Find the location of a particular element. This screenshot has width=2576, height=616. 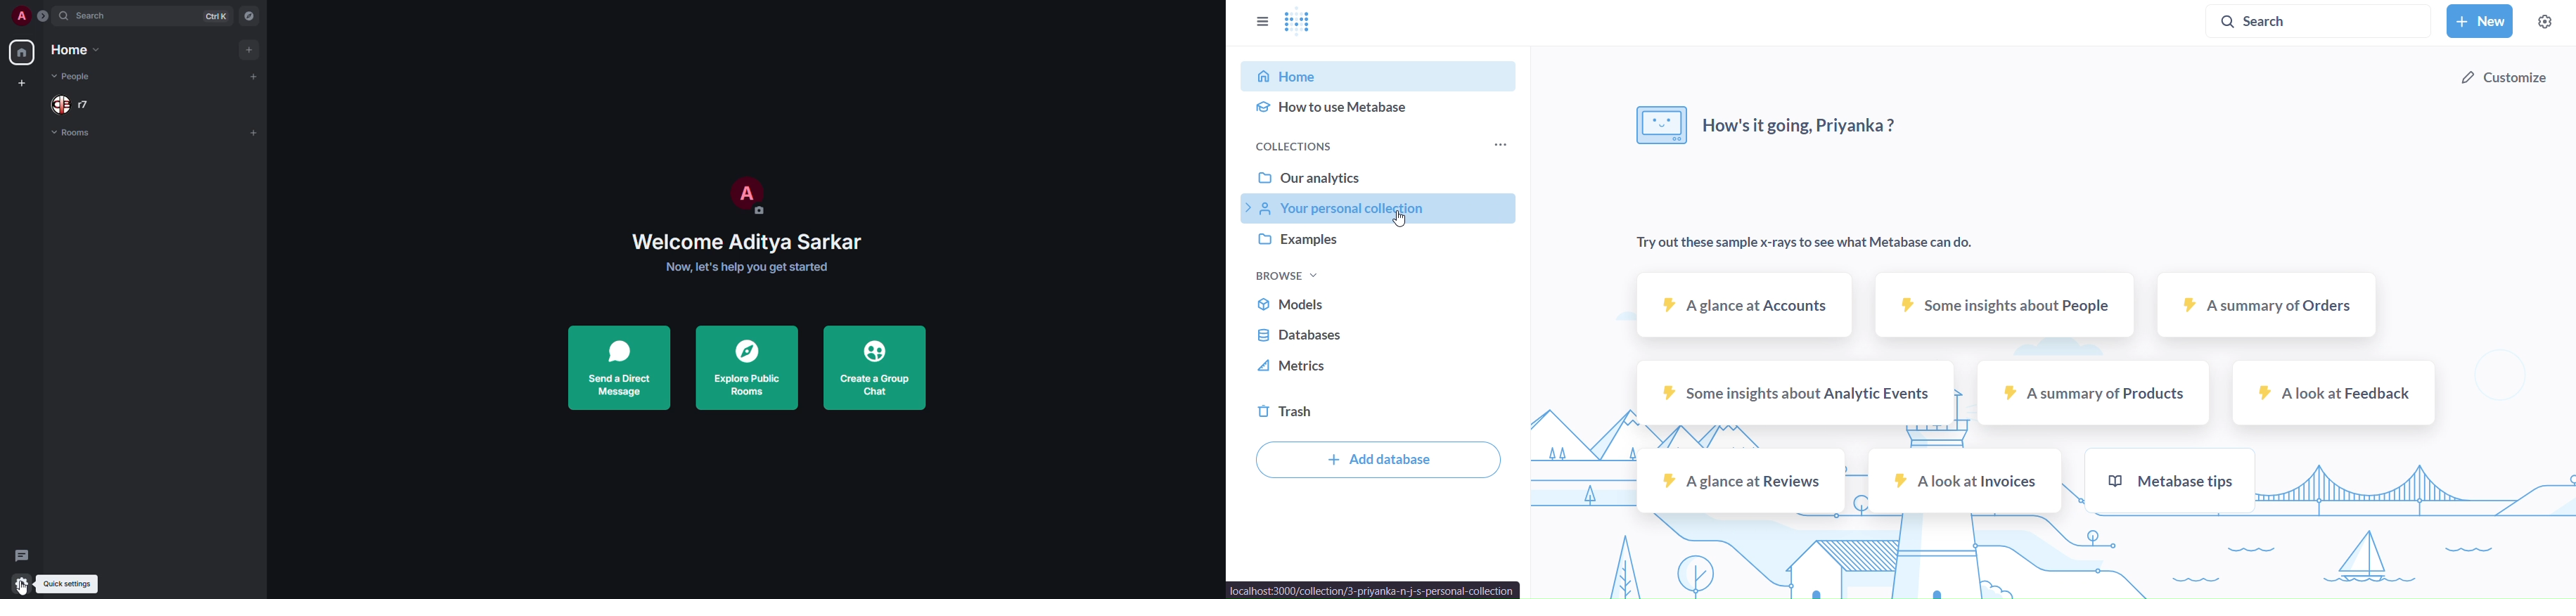

home is located at coordinates (73, 50).